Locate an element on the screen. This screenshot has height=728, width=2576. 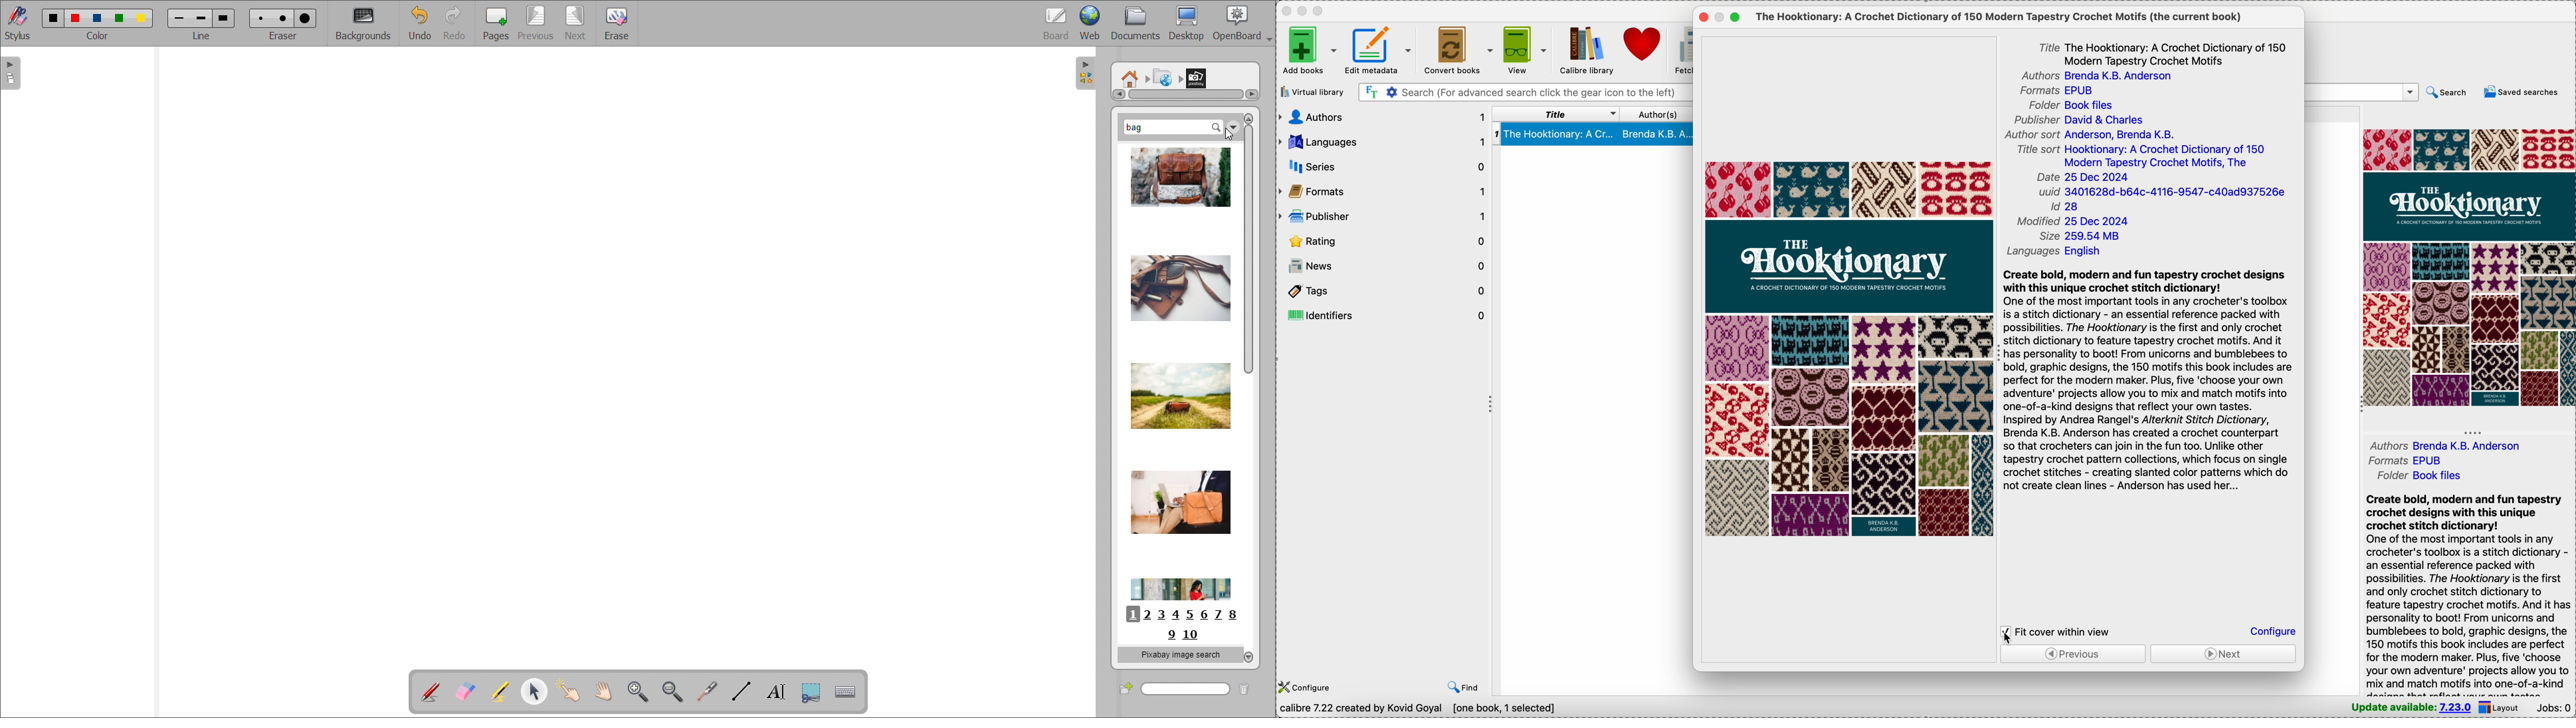
fetch news is located at coordinates (1681, 50).